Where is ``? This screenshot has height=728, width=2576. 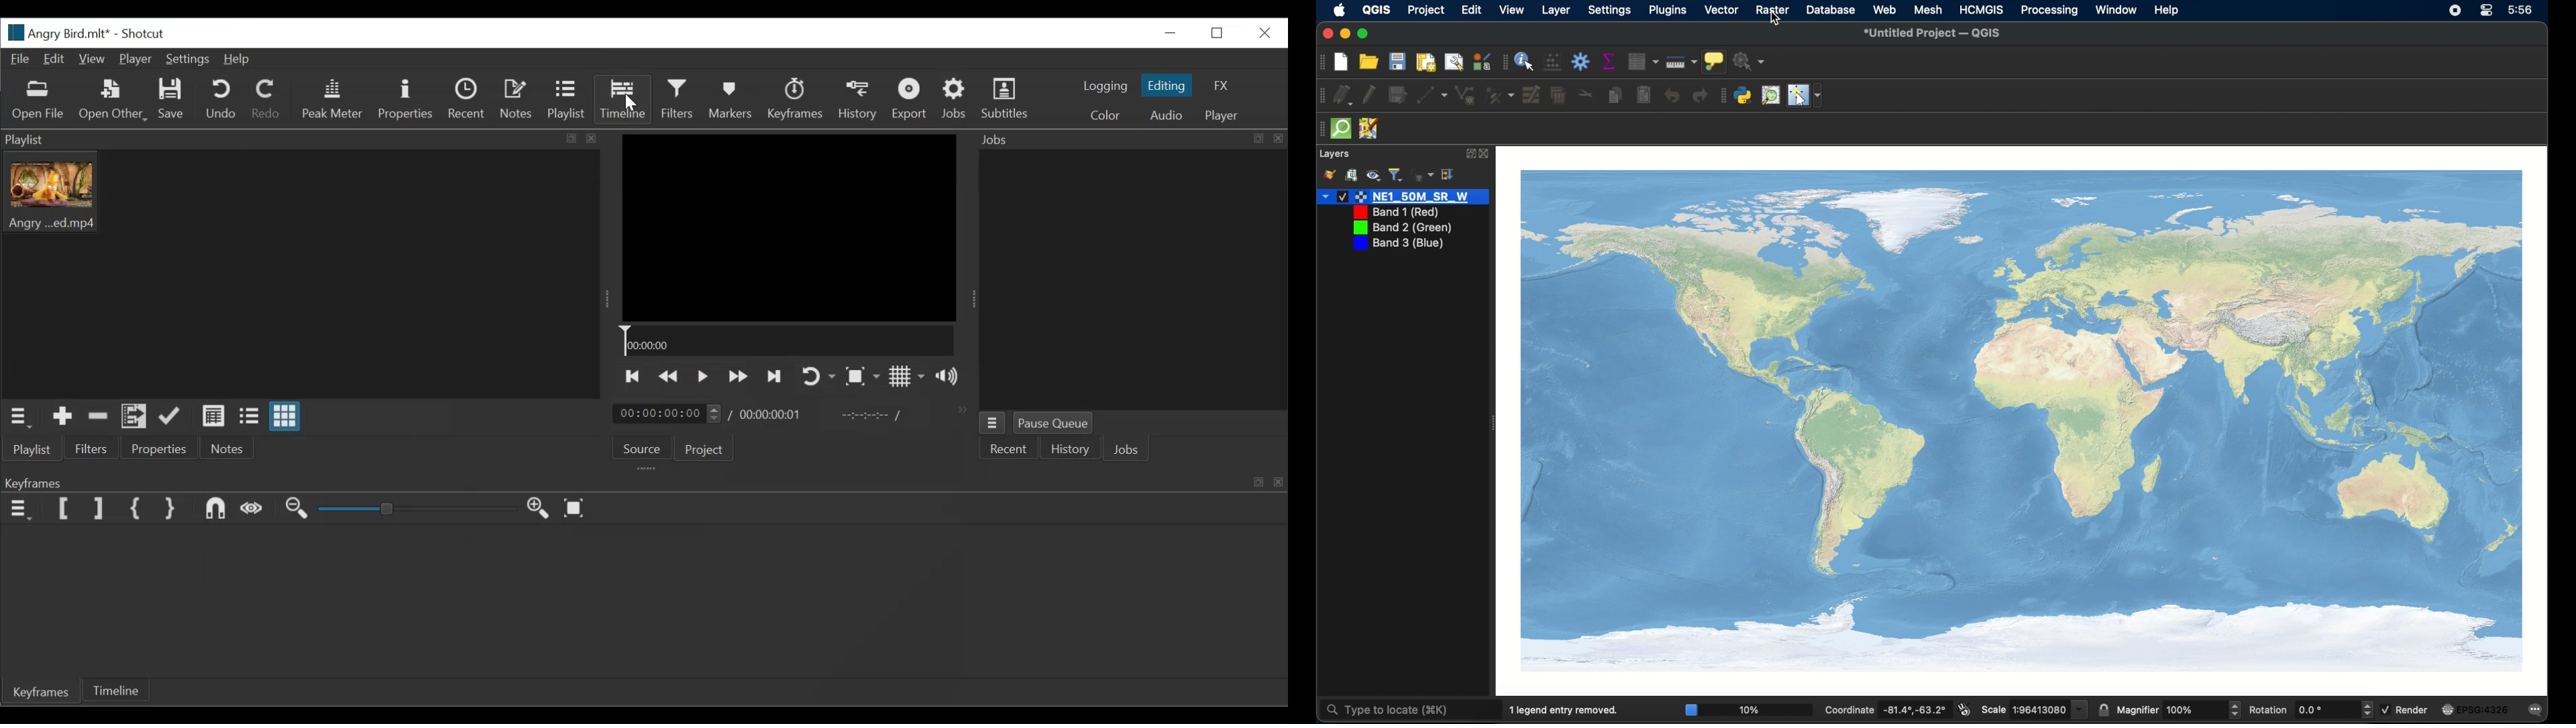
 is located at coordinates (1106, 87).